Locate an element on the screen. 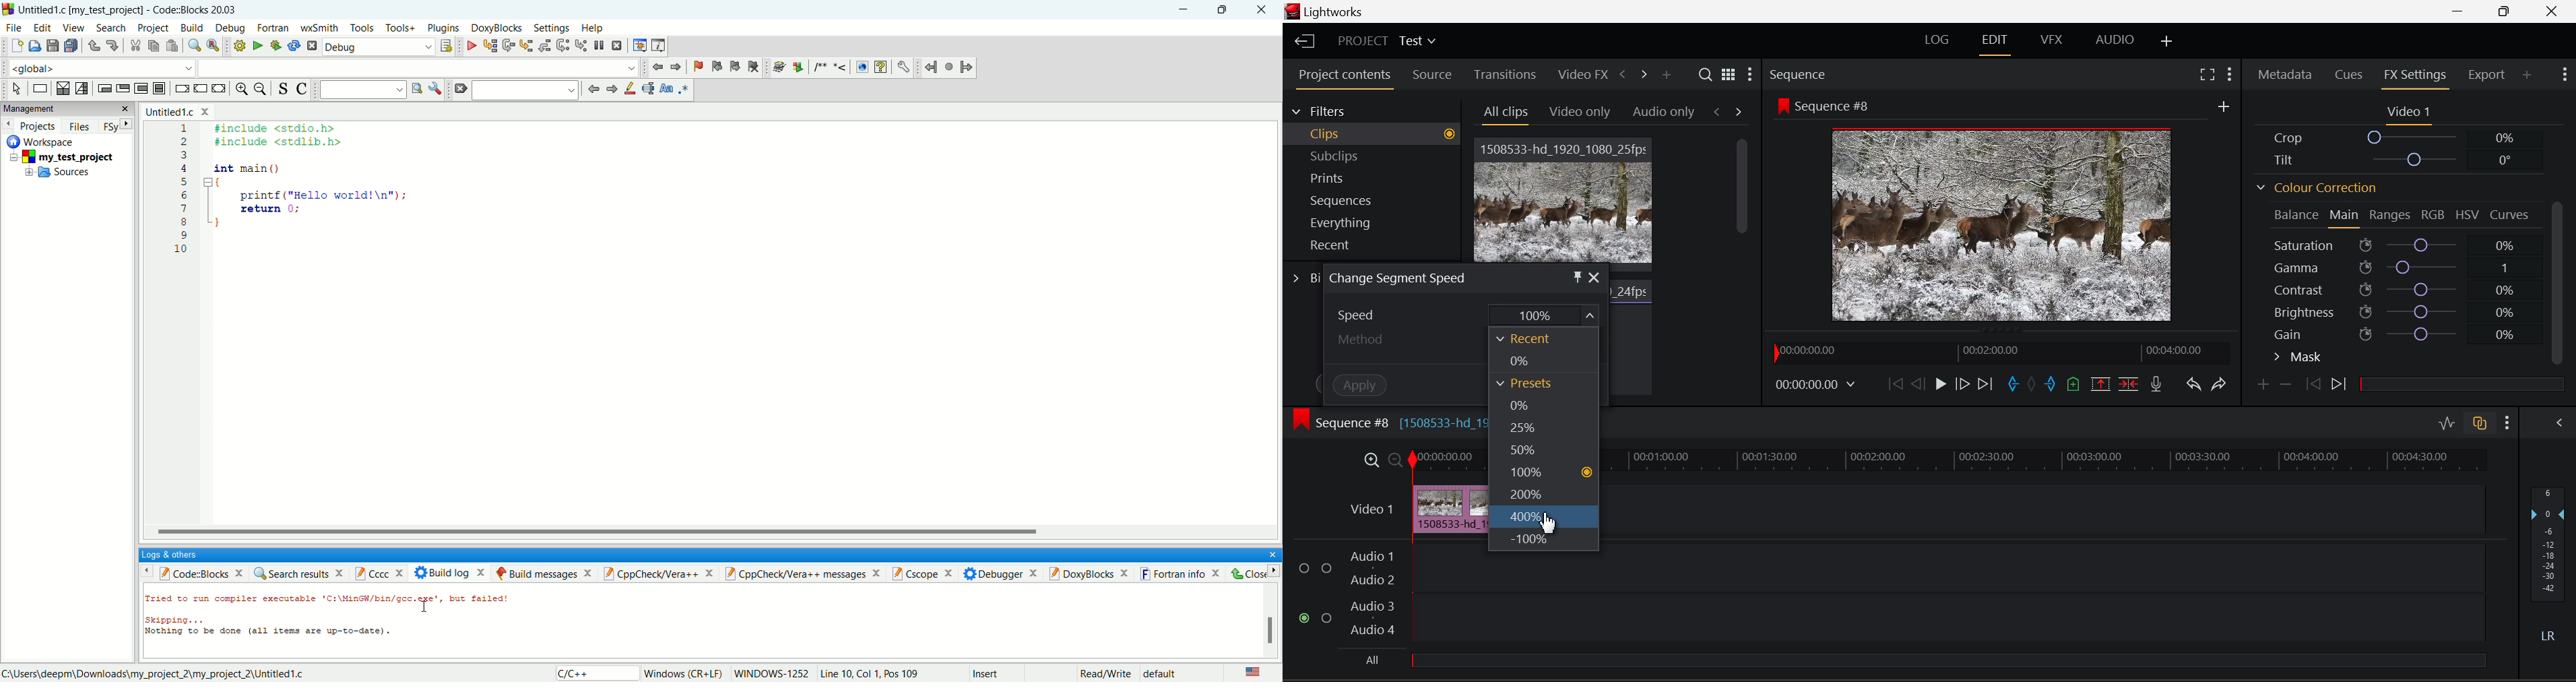 The height and width of the screenshot is (700, 2576). Speed Dropdown is located at coordinates (1363, 314).